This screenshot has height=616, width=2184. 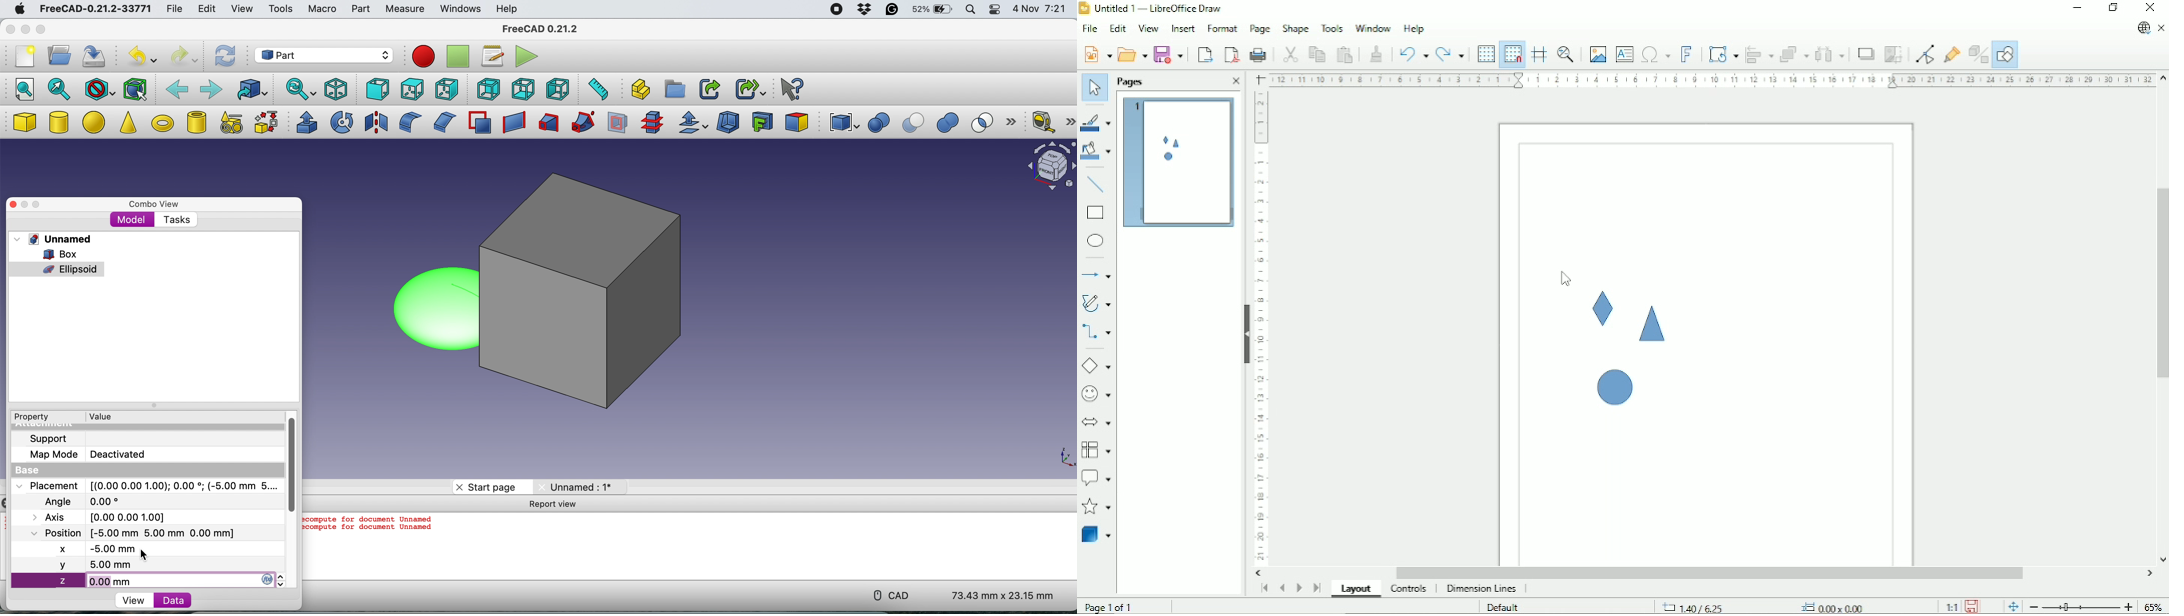 What do you see at coordinates (376, 90) in the screenshot?
I see `front` at bounding box center [376, 90].